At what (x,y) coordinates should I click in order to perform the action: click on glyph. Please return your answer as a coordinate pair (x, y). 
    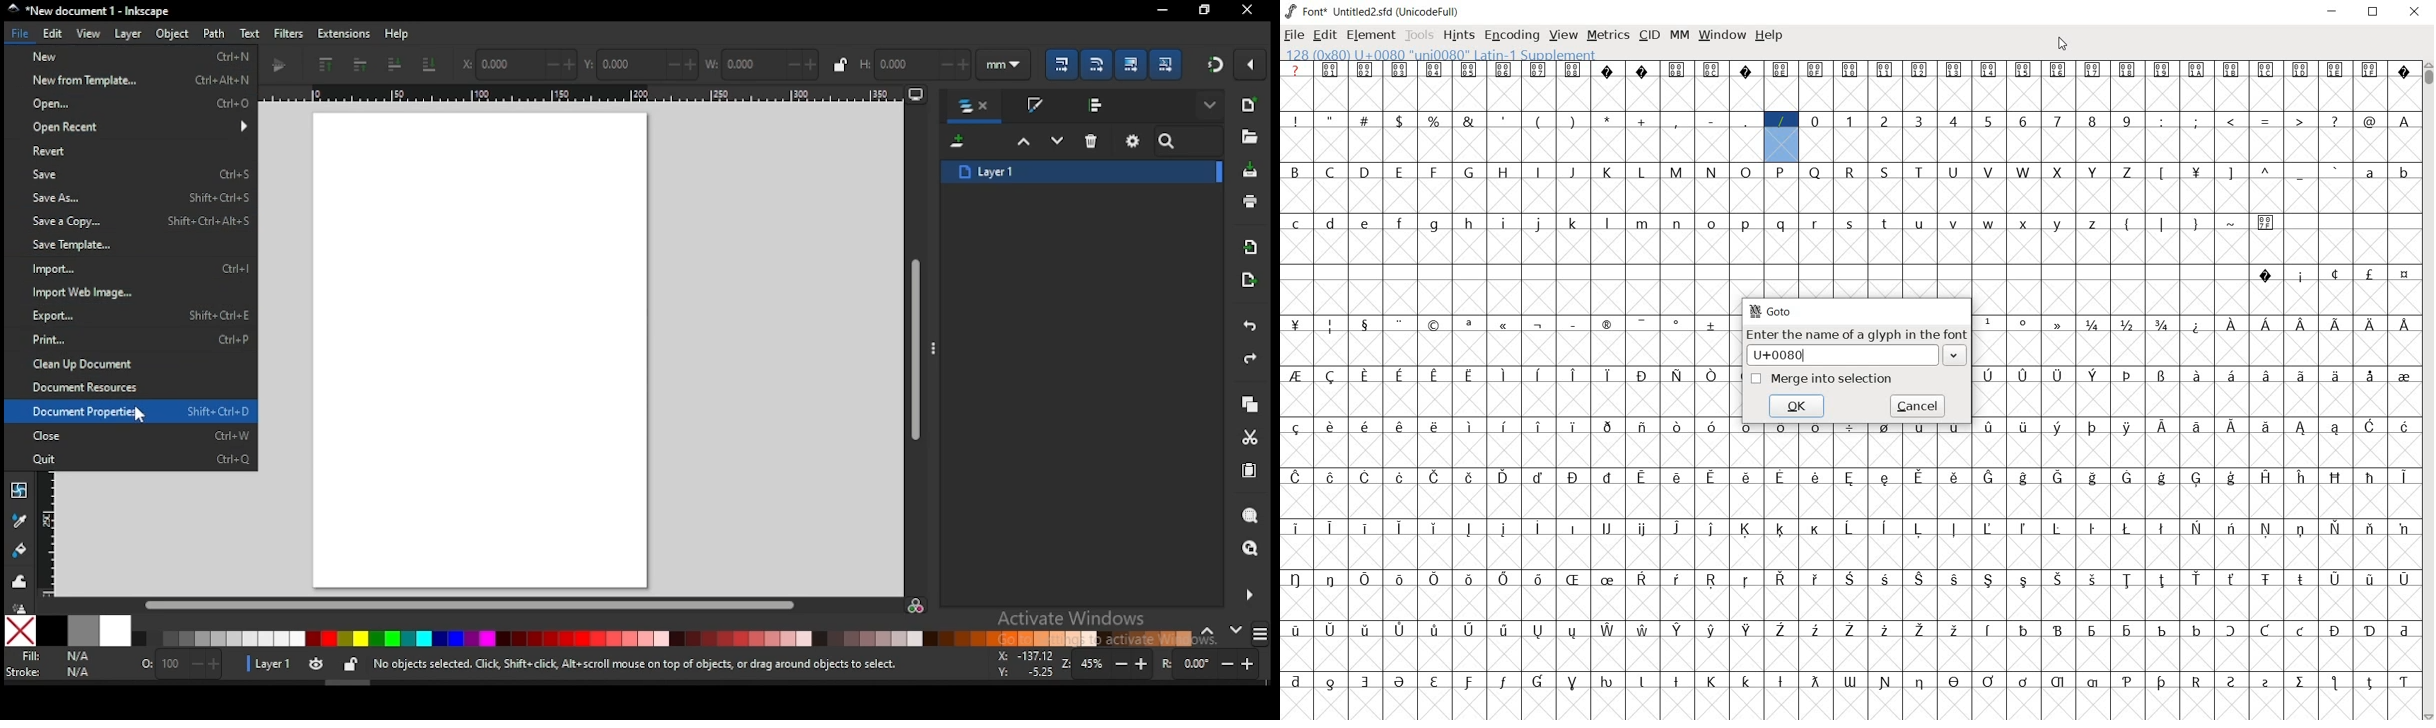
    Looking at the image, I should click on (1850, 478).